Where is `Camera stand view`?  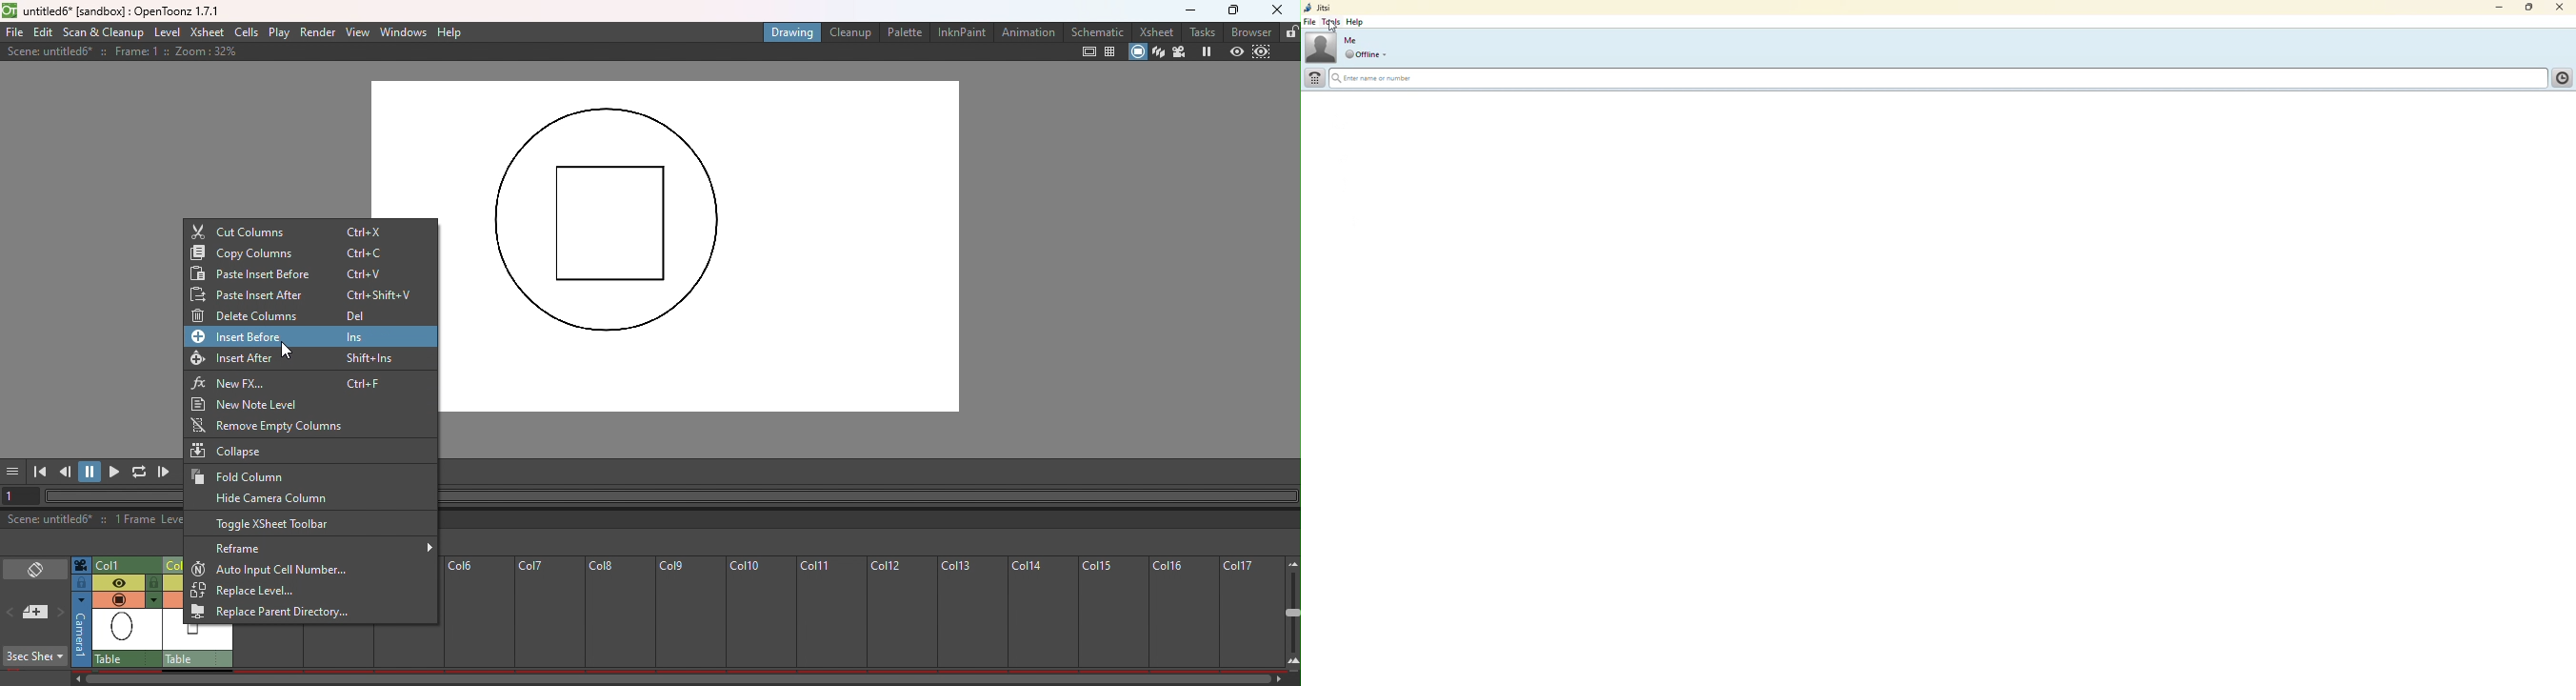
Camera stand view is located at coordinates (1136, 51).